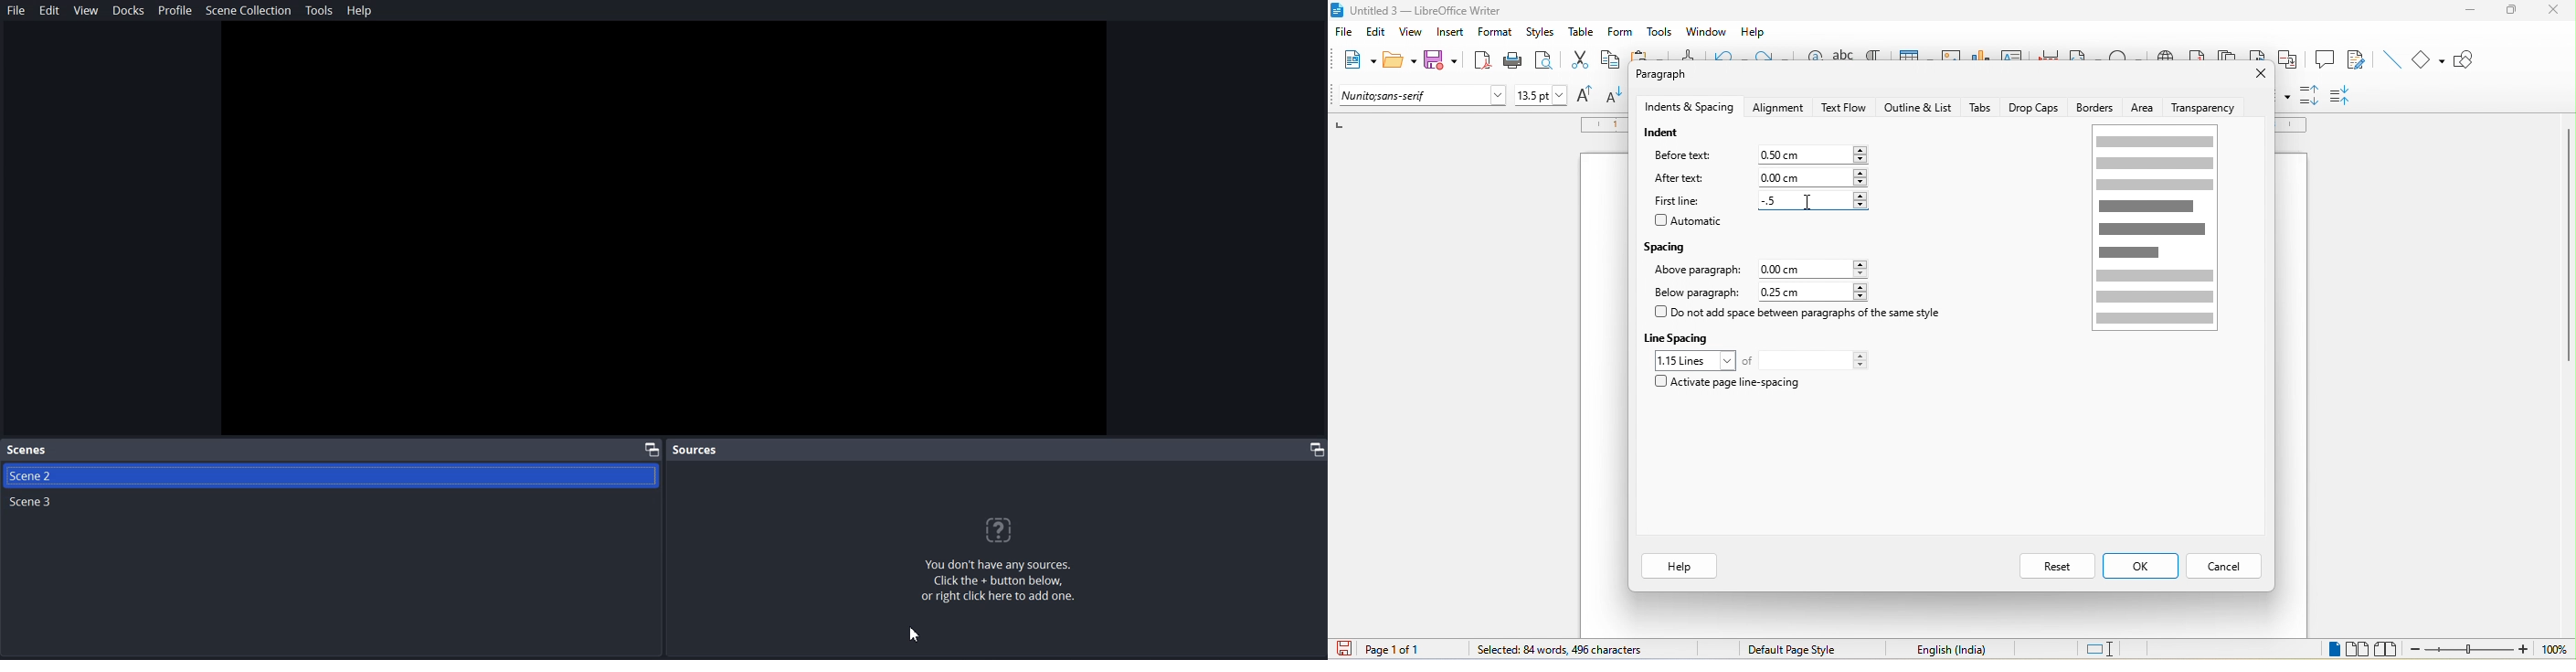  Describe the element at coordinates (2205, 109) in the screenshot. I see `transparency` at that location.